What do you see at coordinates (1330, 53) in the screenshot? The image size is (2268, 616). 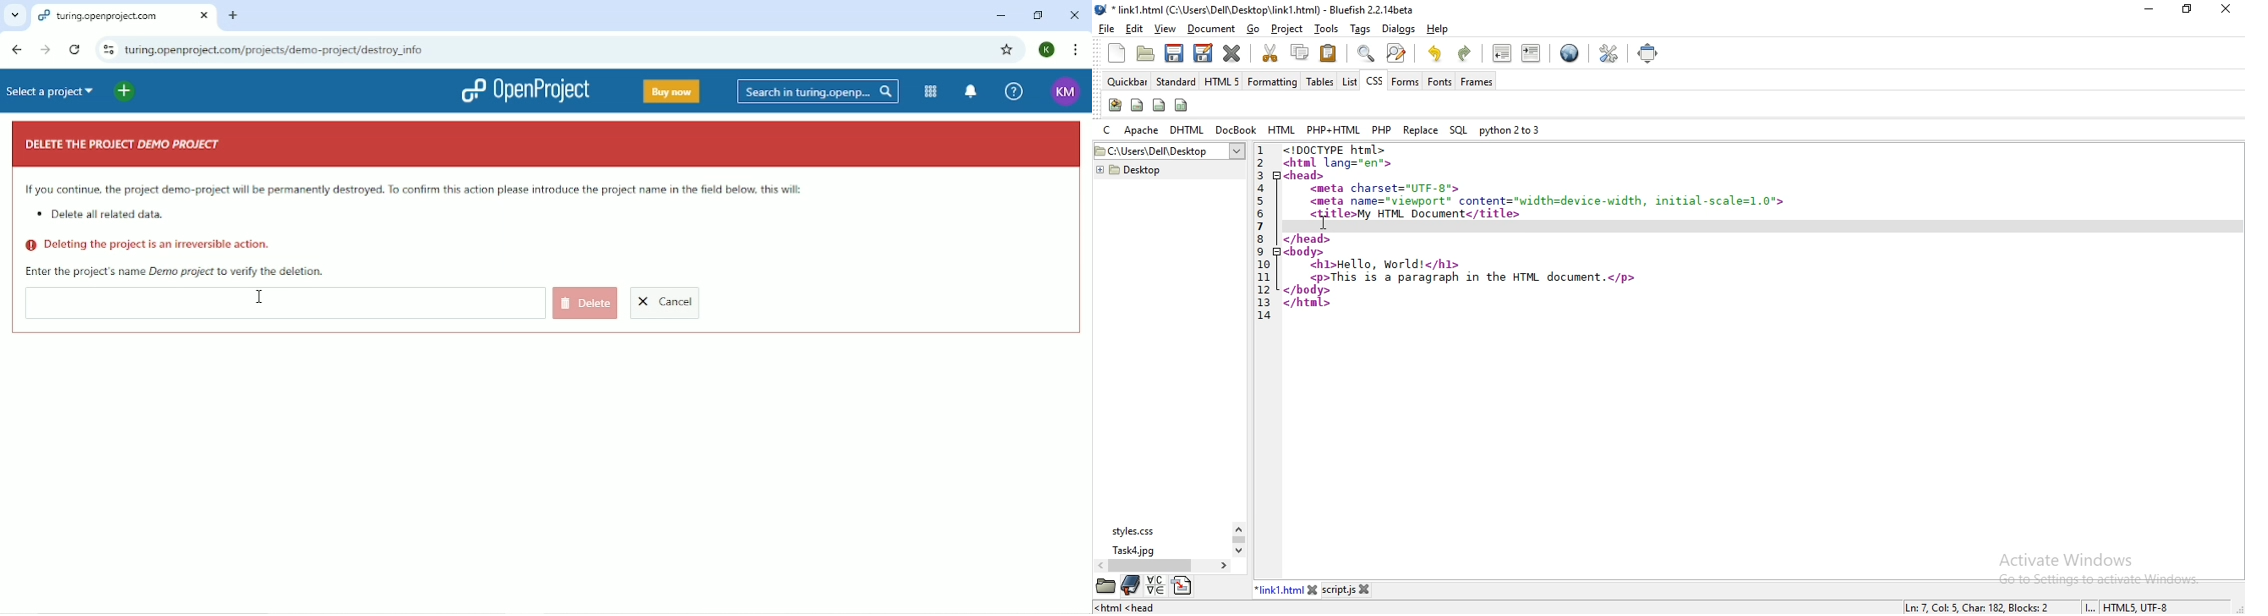 I see `paste` at bounding box center [1330, 53].